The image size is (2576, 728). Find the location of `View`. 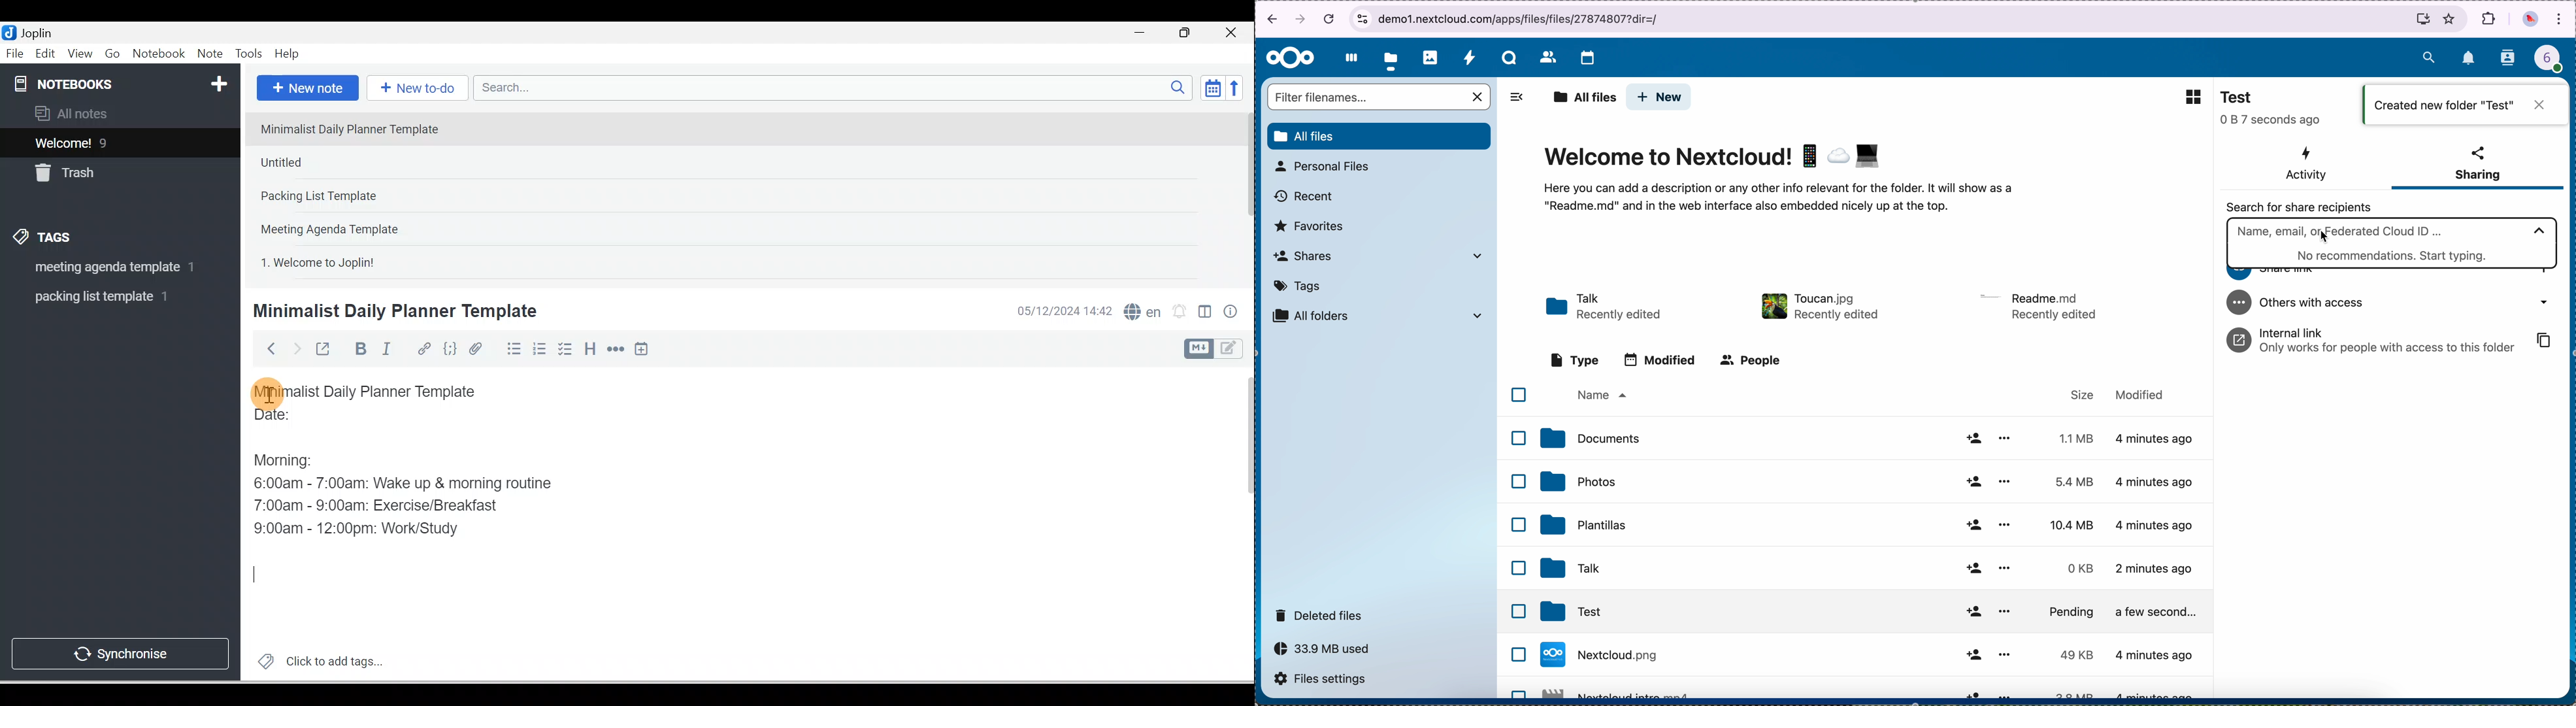

View is located at coordinates (80, 54).